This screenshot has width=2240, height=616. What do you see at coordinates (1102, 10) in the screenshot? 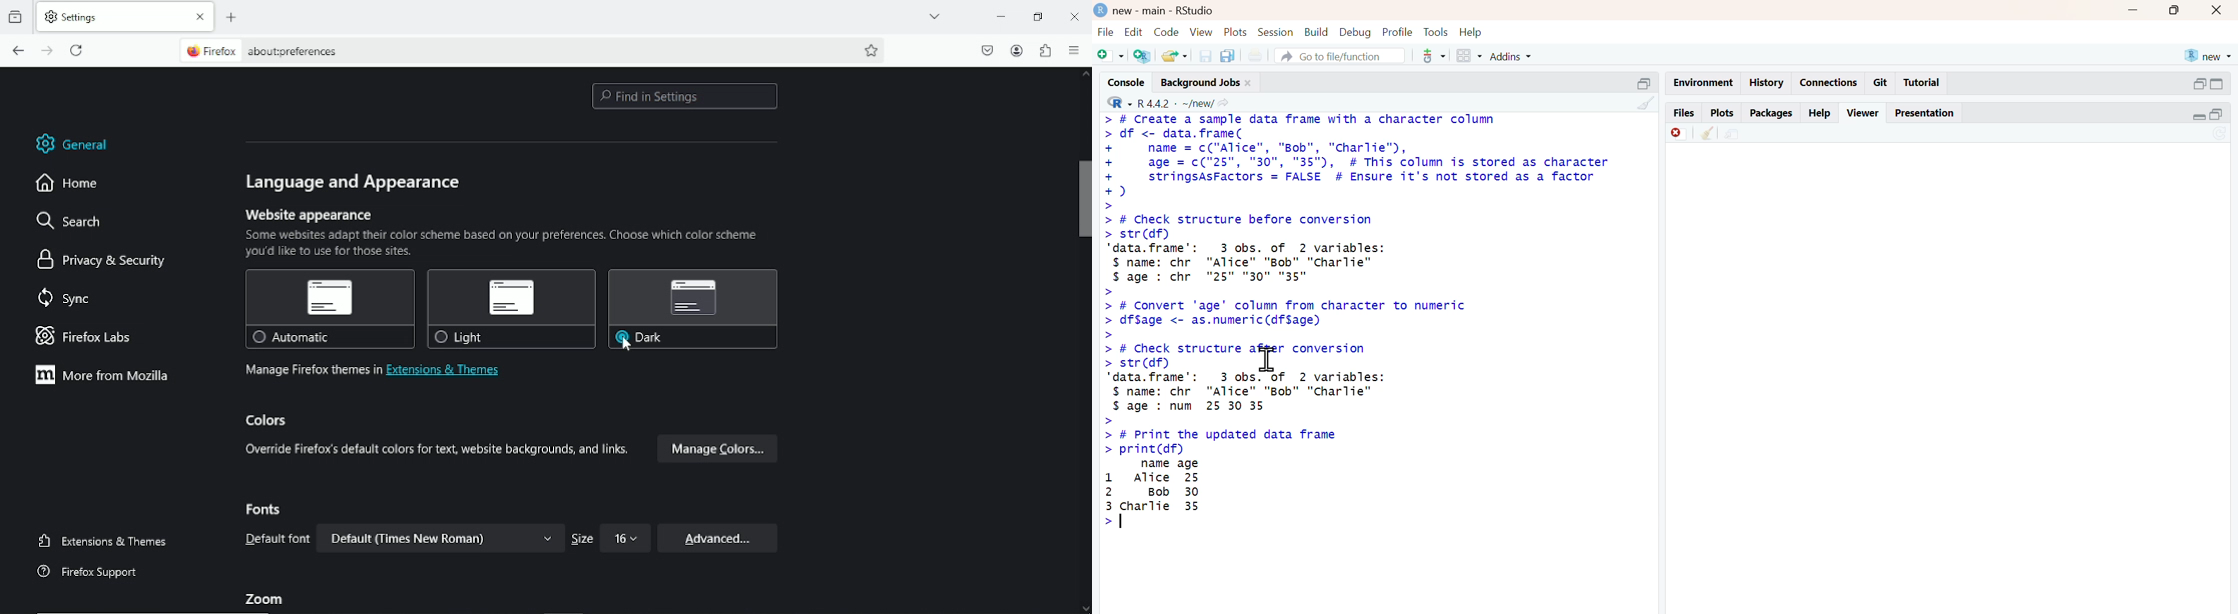
I see `logo` at bounding box center [1102, 10].